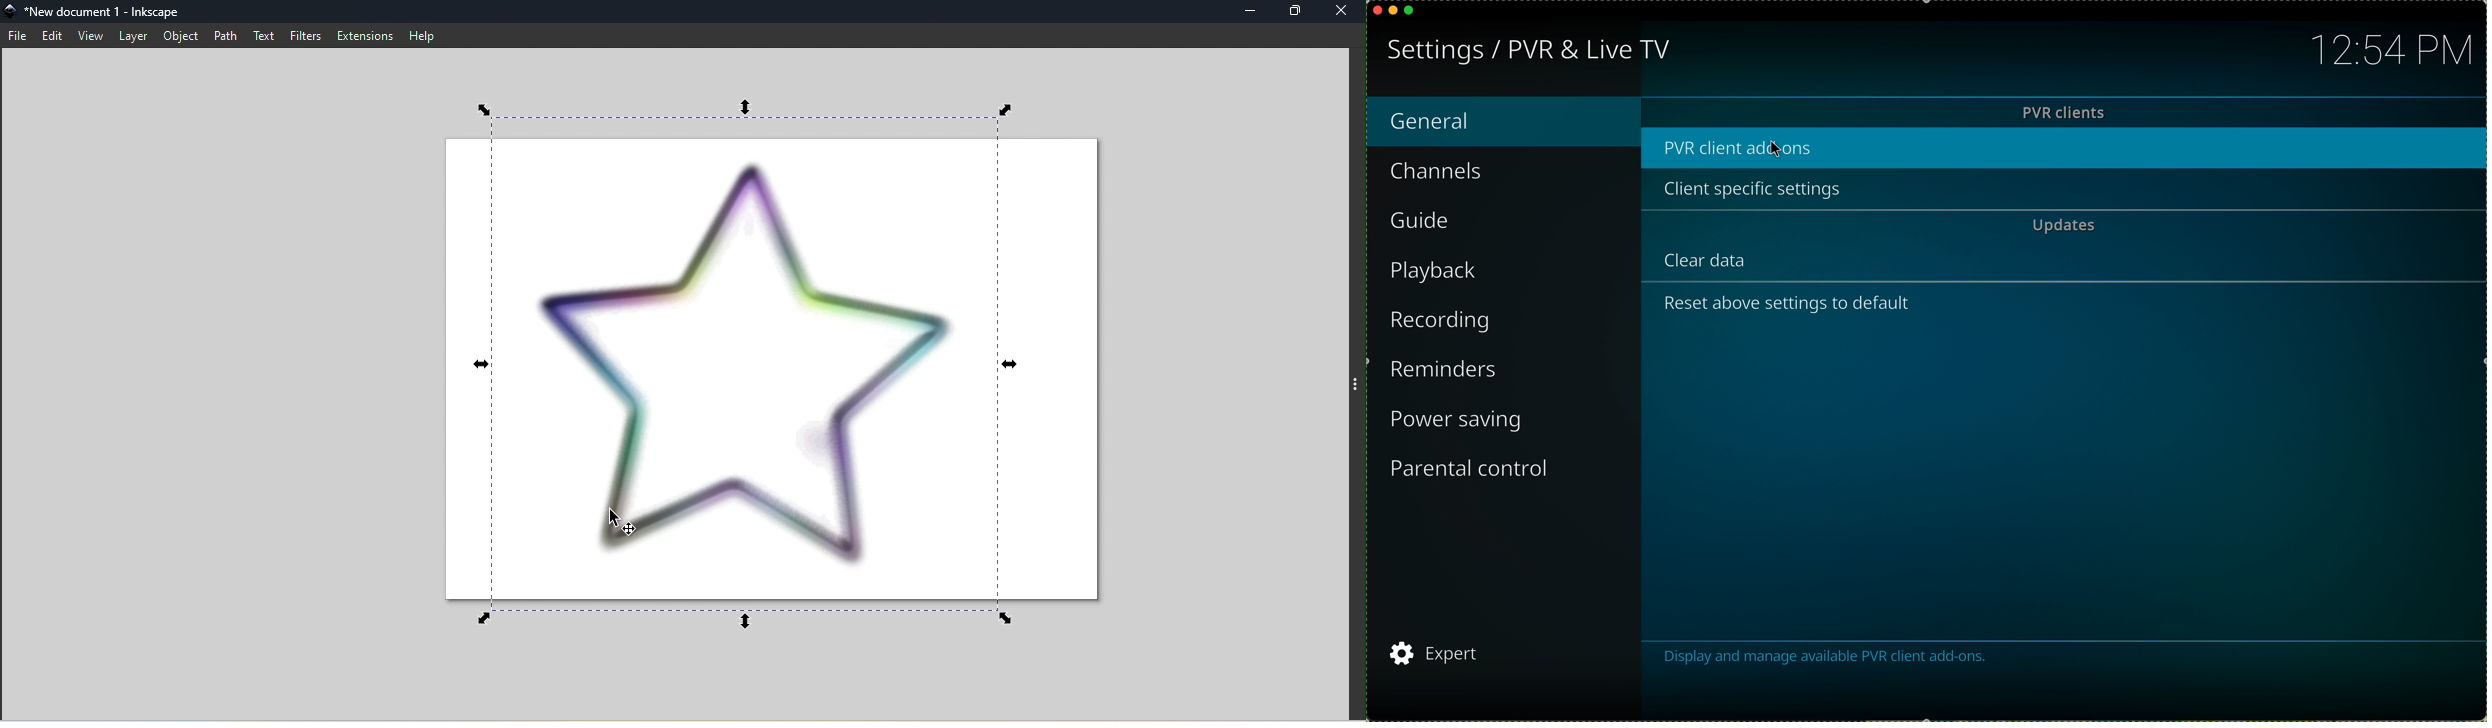 This screenshot has height=728, width=2492. Describe the element at coordinates (1434, 121) in the screenshot. I see `general` at that location.